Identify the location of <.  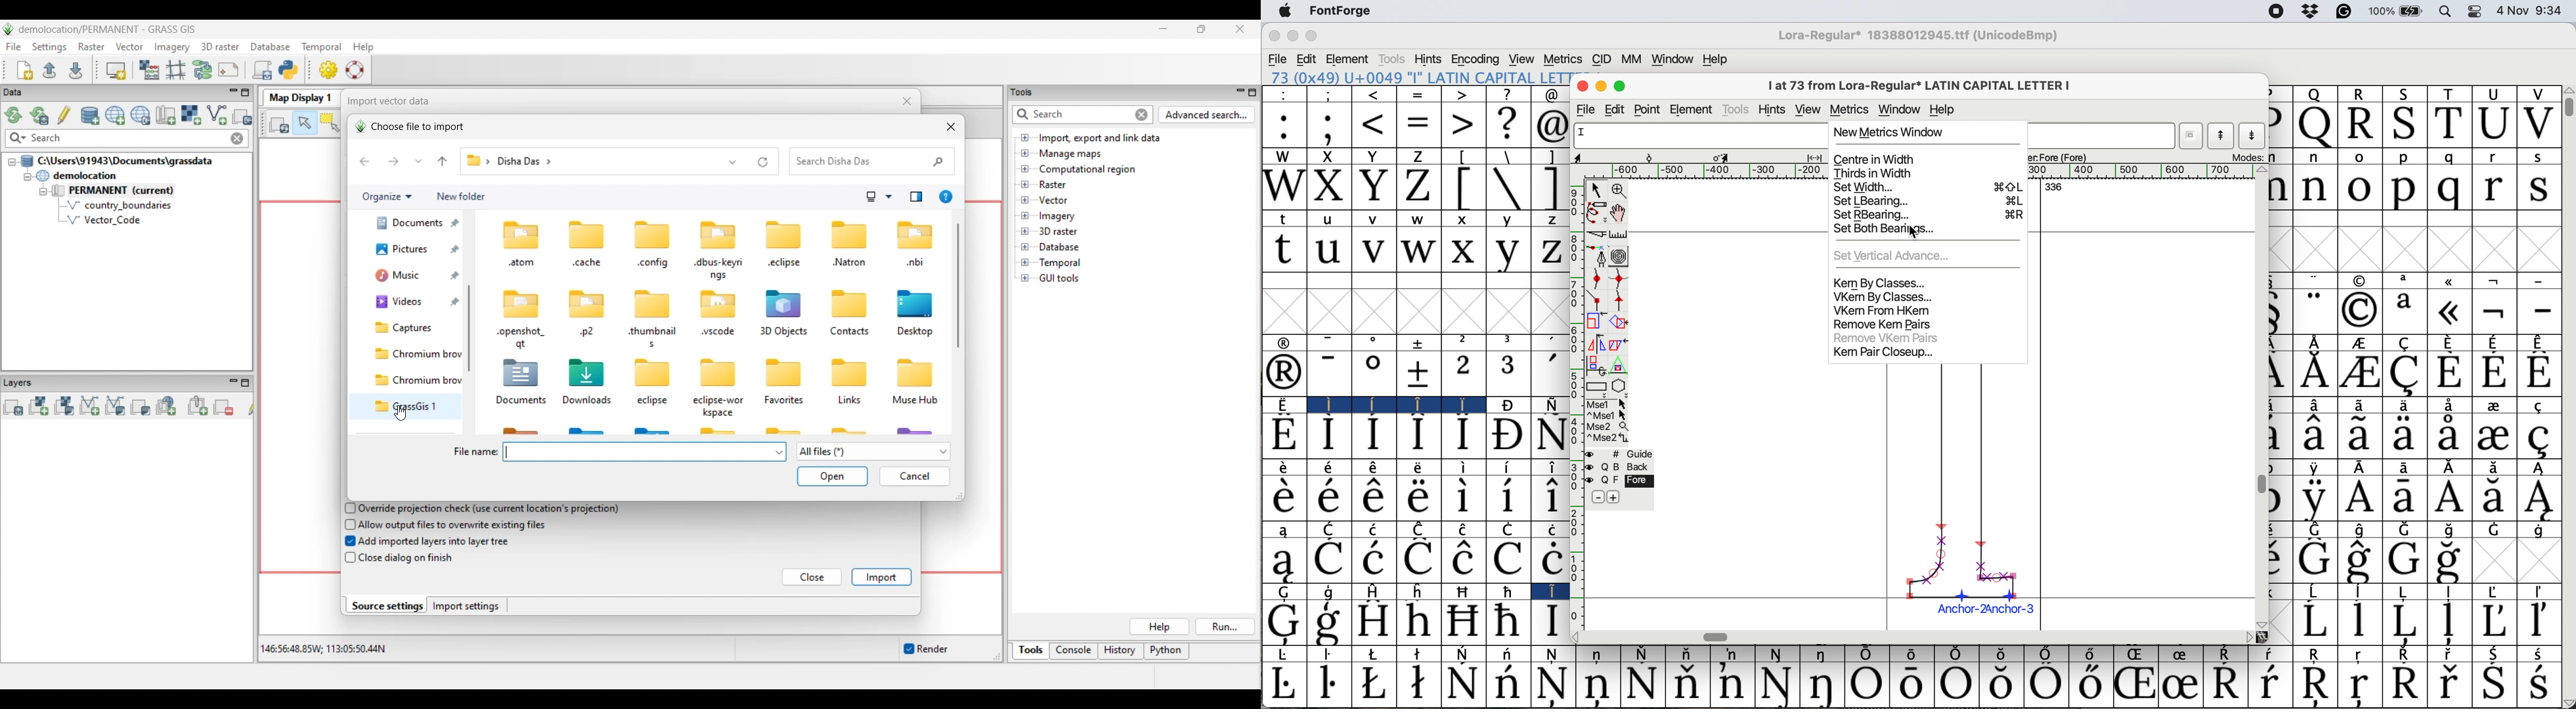
(1375, 126).